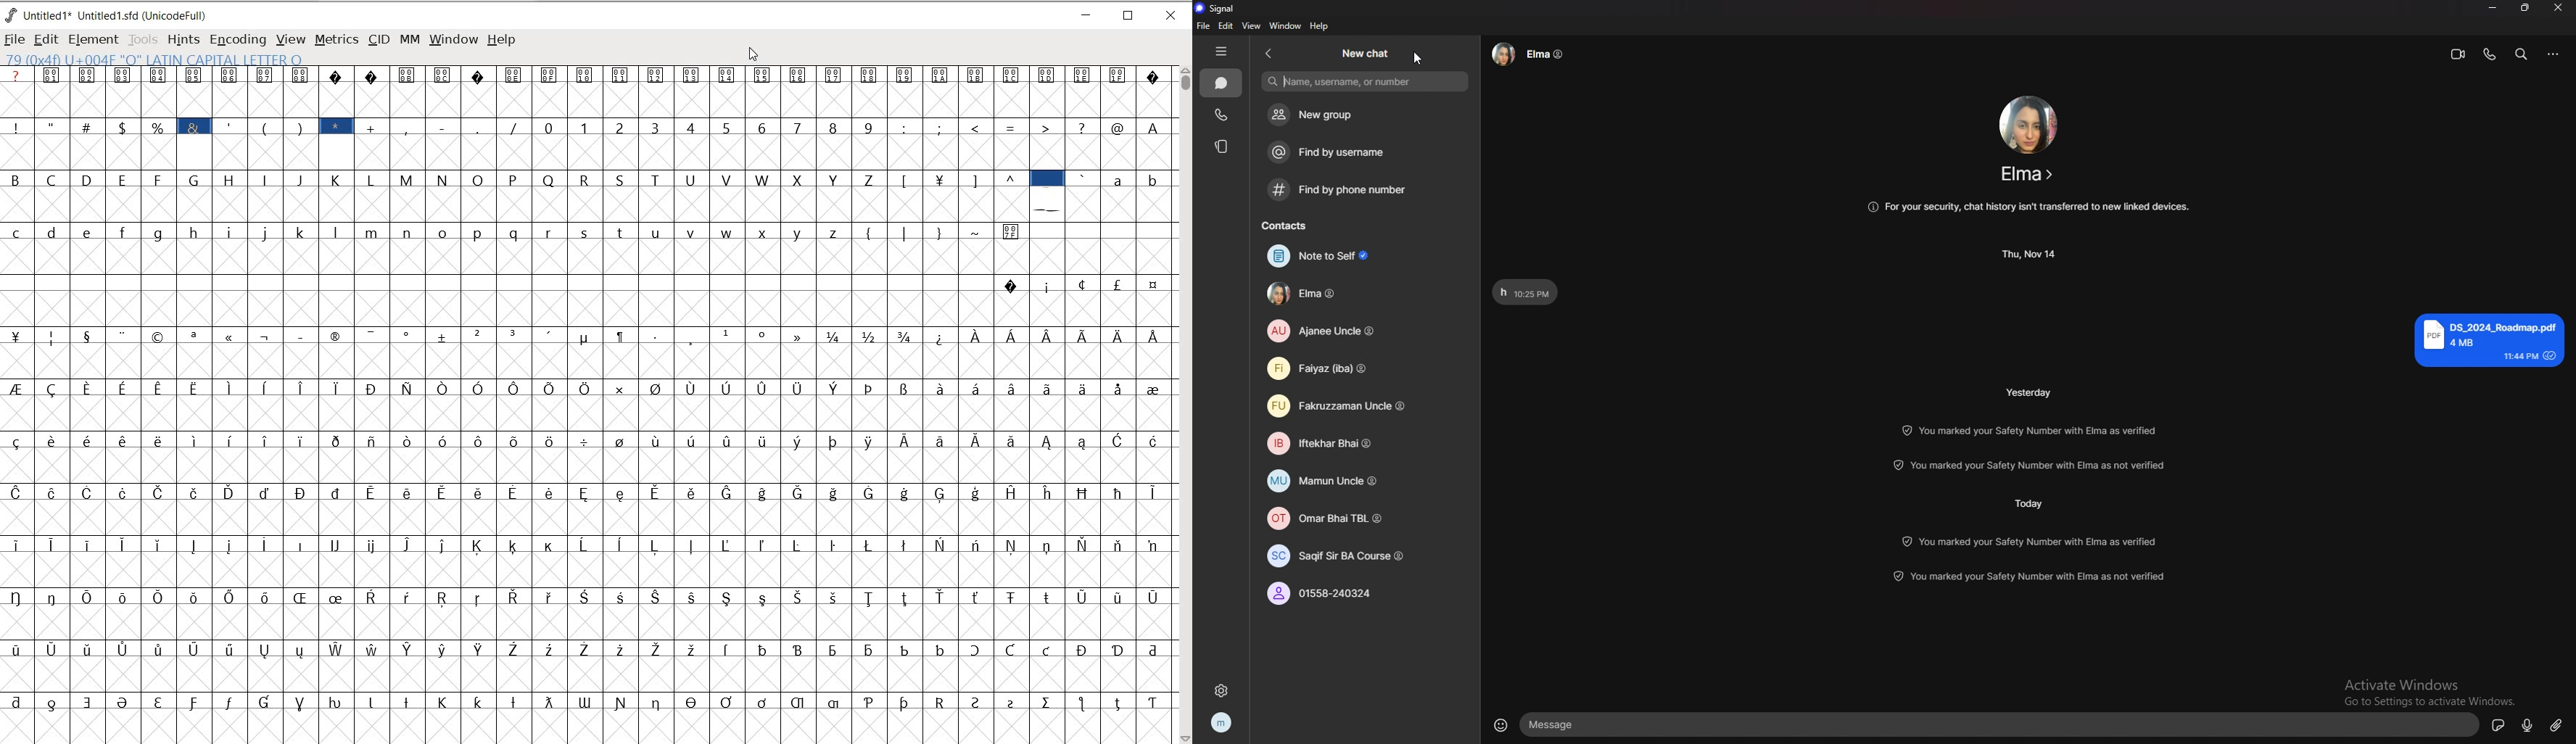 The height and width of the screenshot is (756, 2576). Describe the element at coordinates (2033, 577) in the screenshot. I see `update` at that location.